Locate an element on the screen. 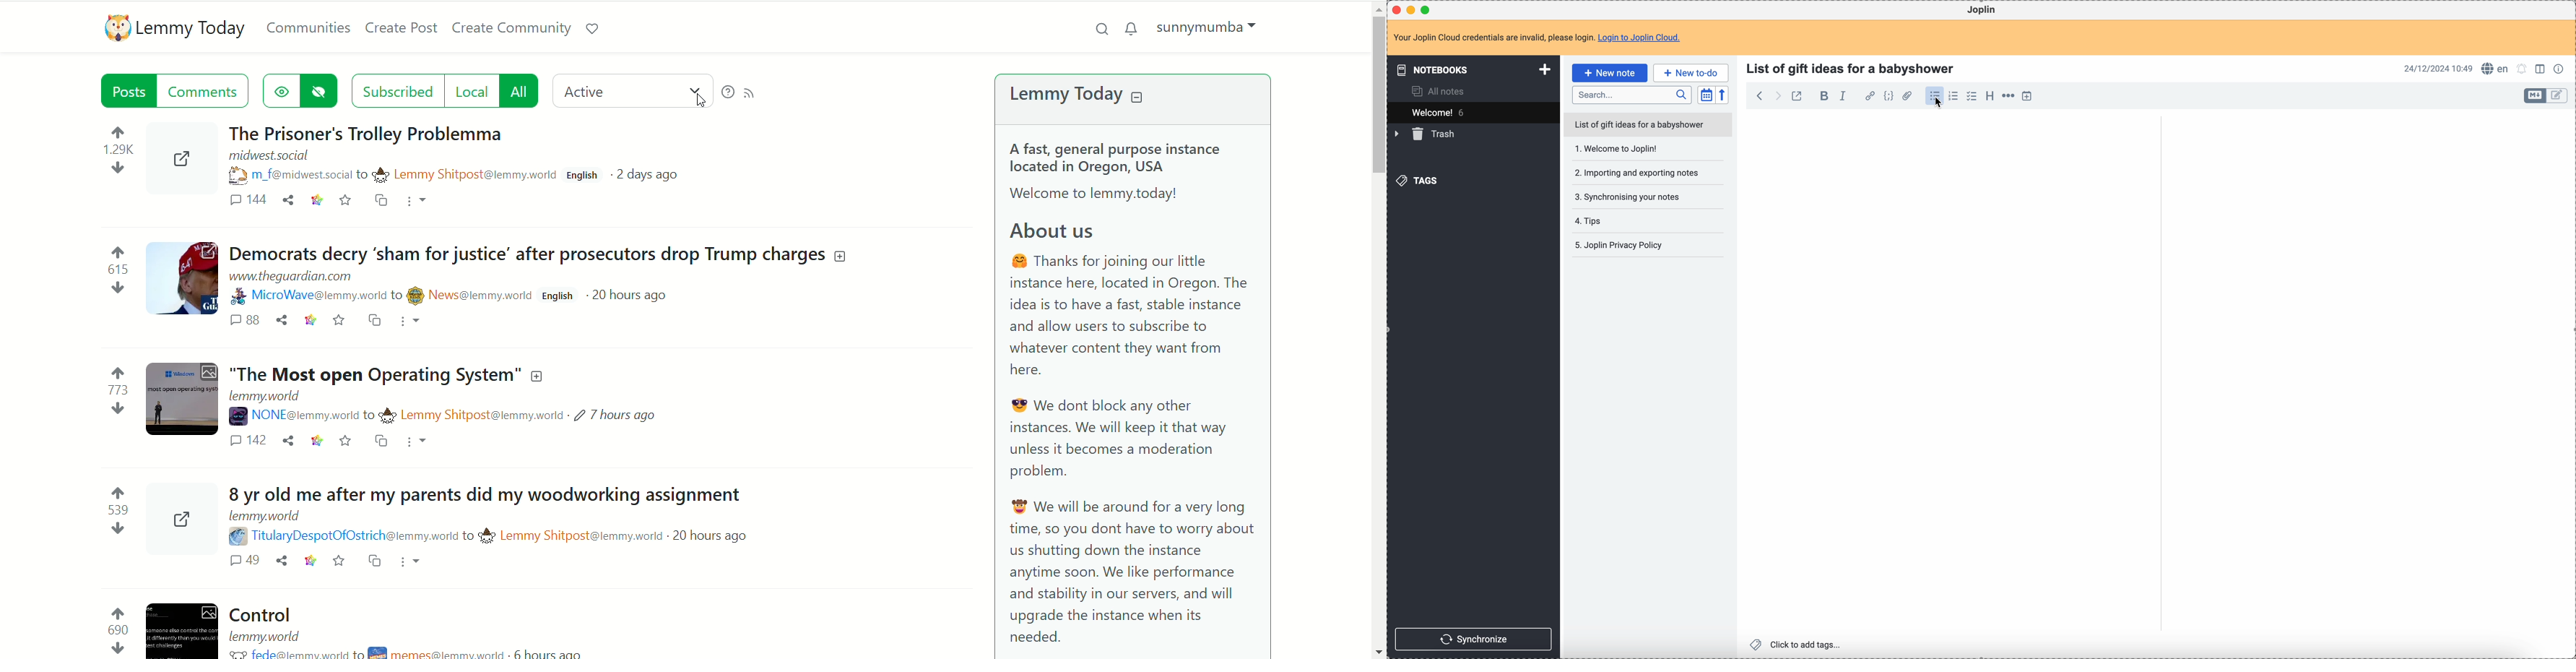 Image resolution: width=2576 pixels, height=672 pixels. lemmy today logo and name is located at coordinates (173, 28).